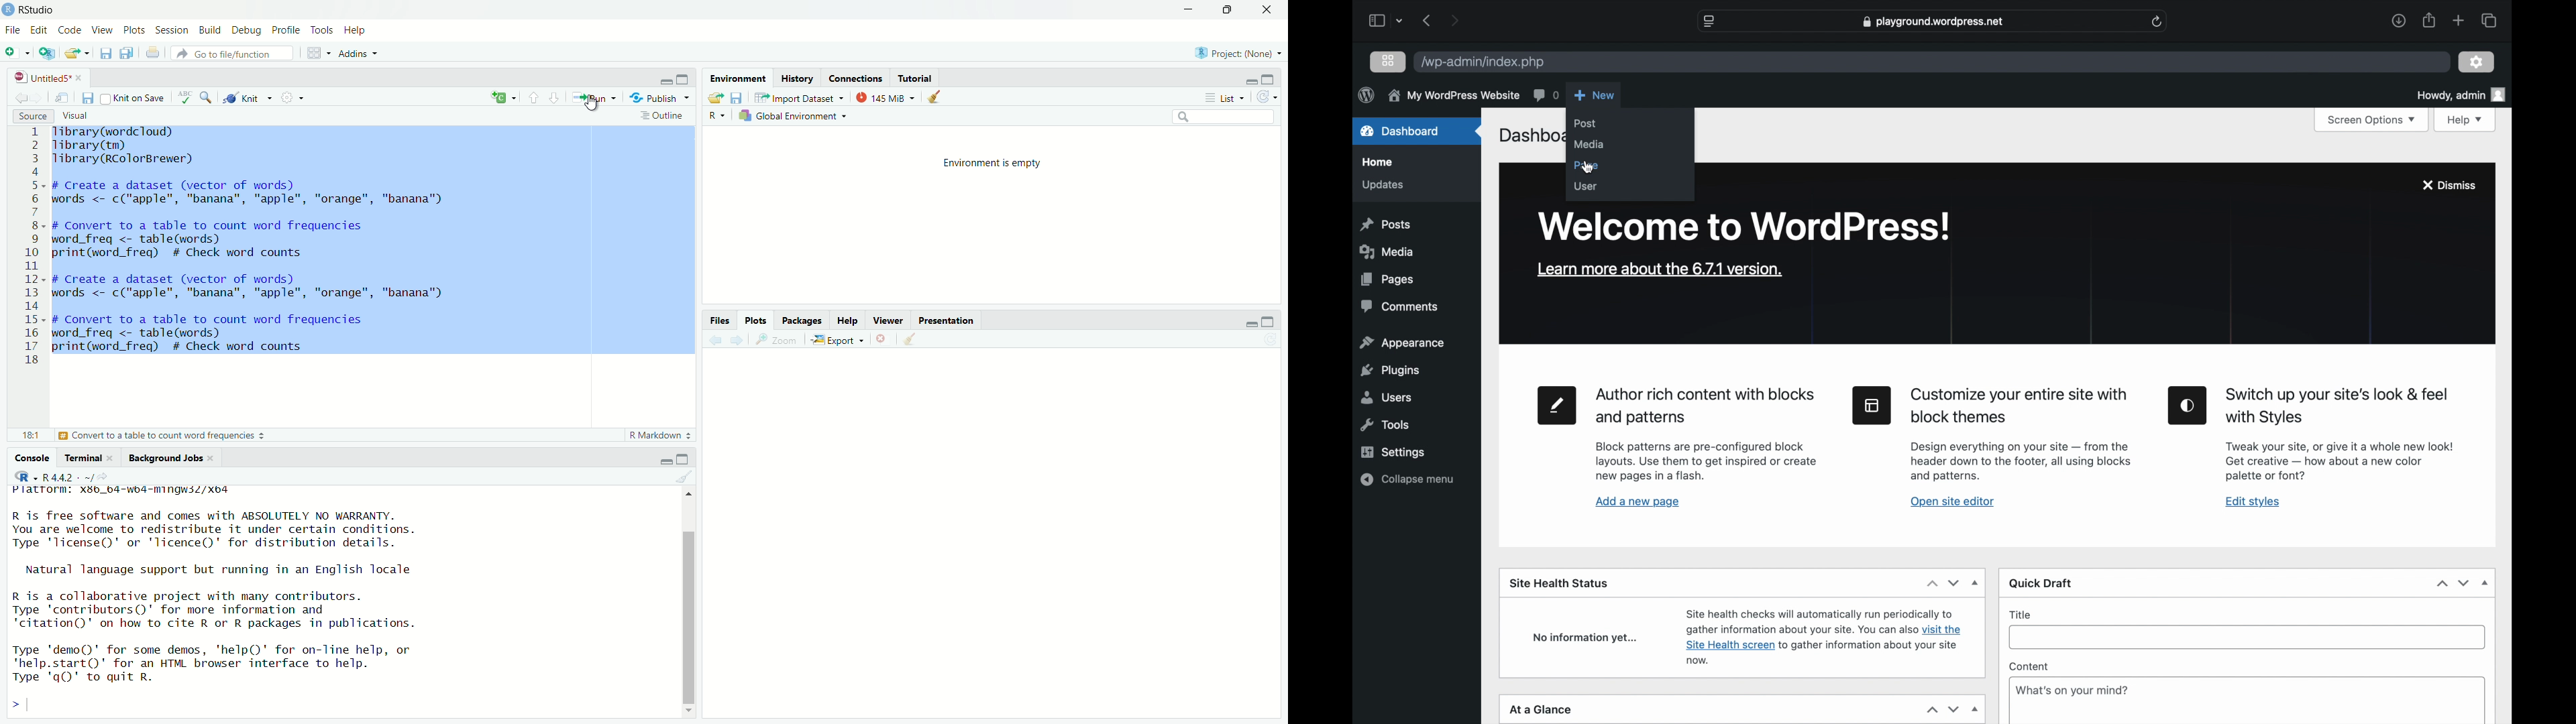  I want to click on create file, so click(506, 99).